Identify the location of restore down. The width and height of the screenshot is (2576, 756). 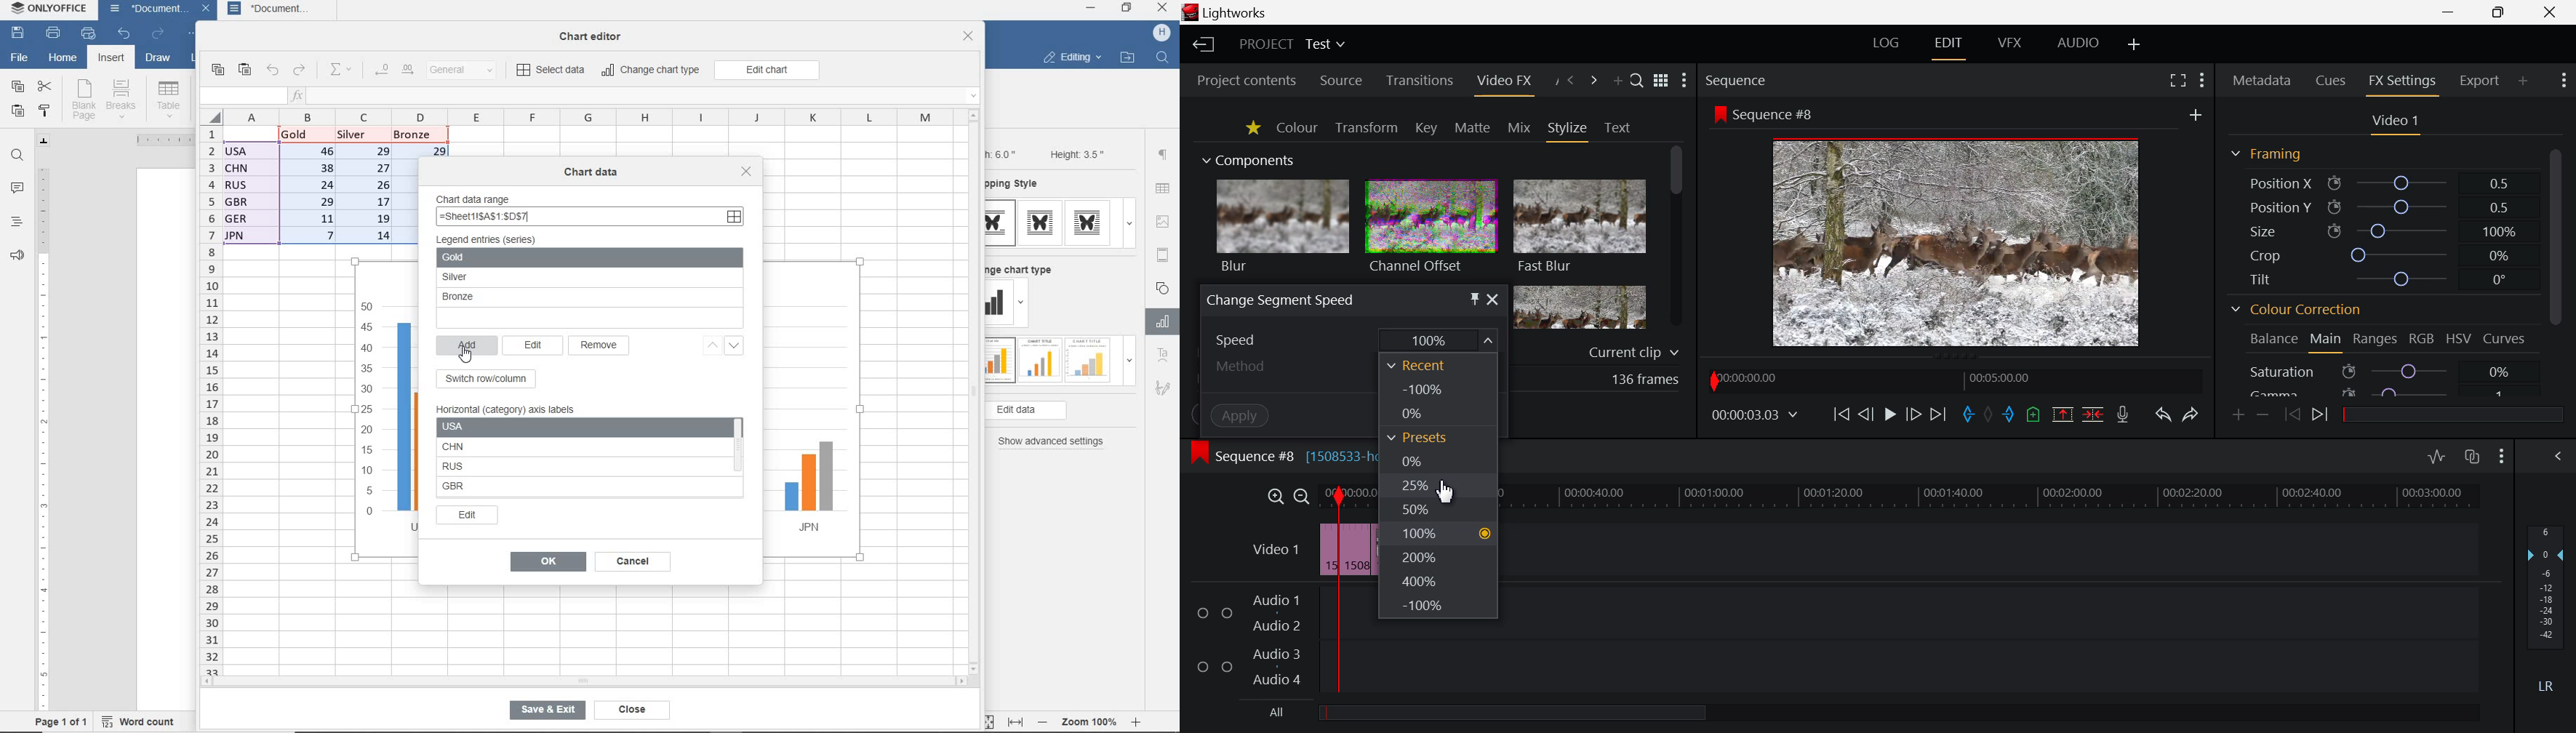
(1127, 9).